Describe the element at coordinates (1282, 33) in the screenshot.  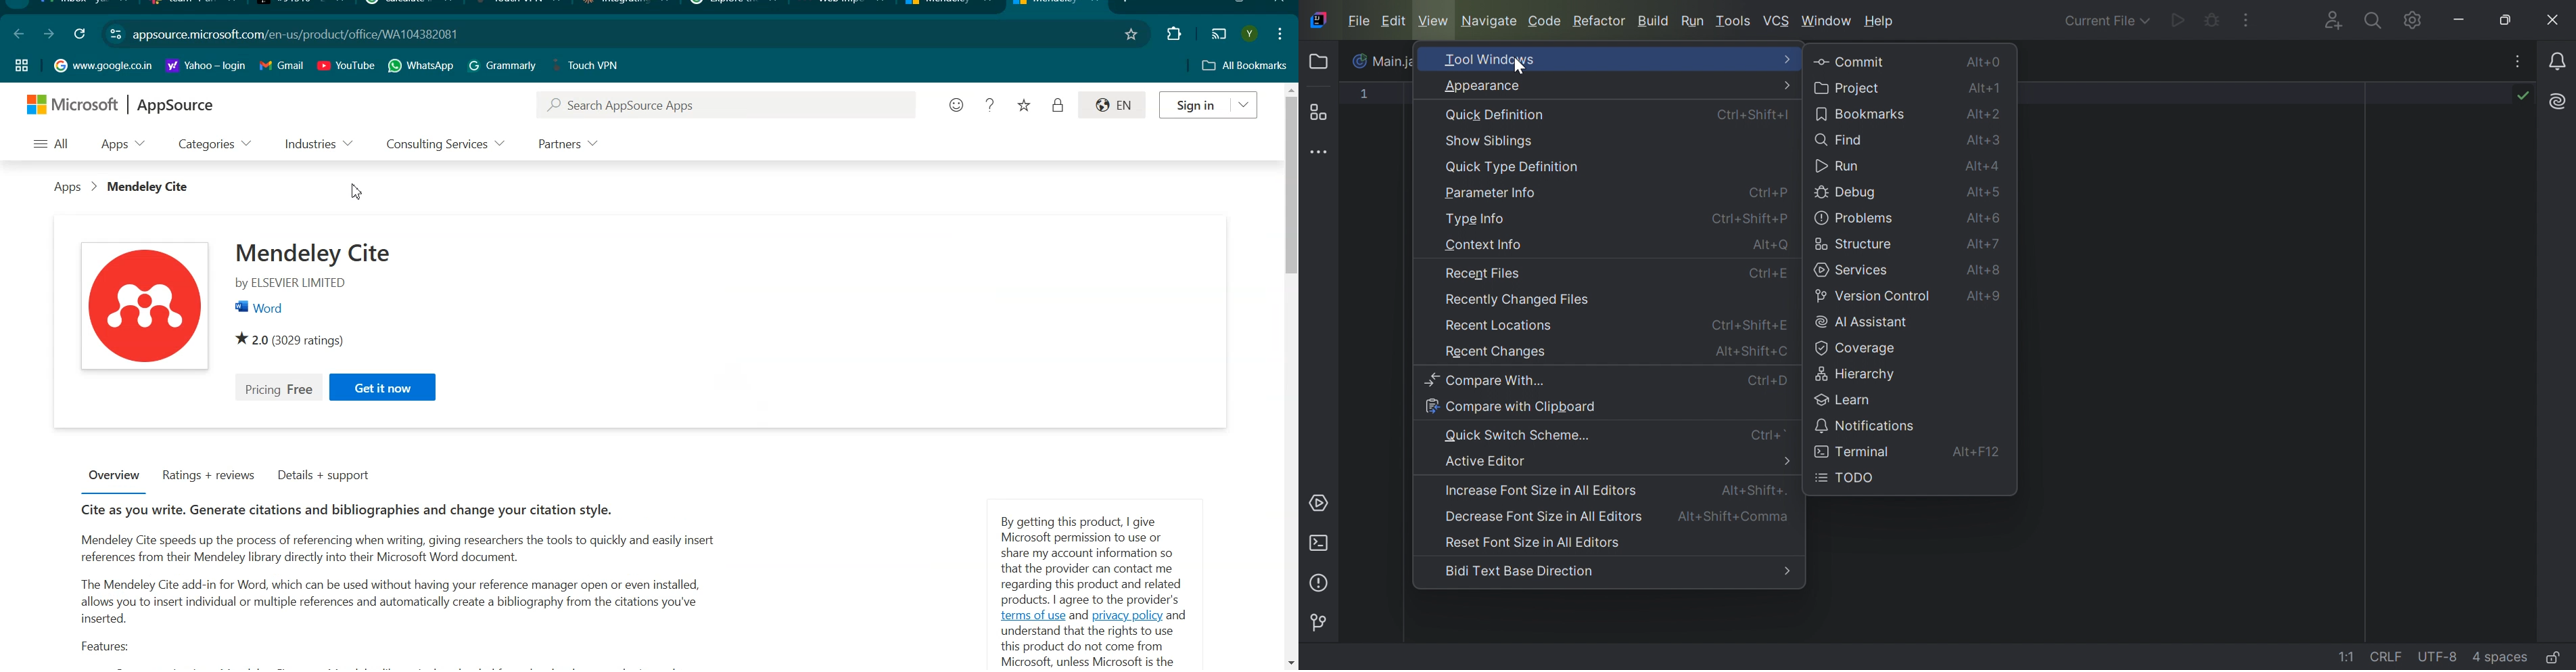
I see `Customize and control google chrome` at that location.